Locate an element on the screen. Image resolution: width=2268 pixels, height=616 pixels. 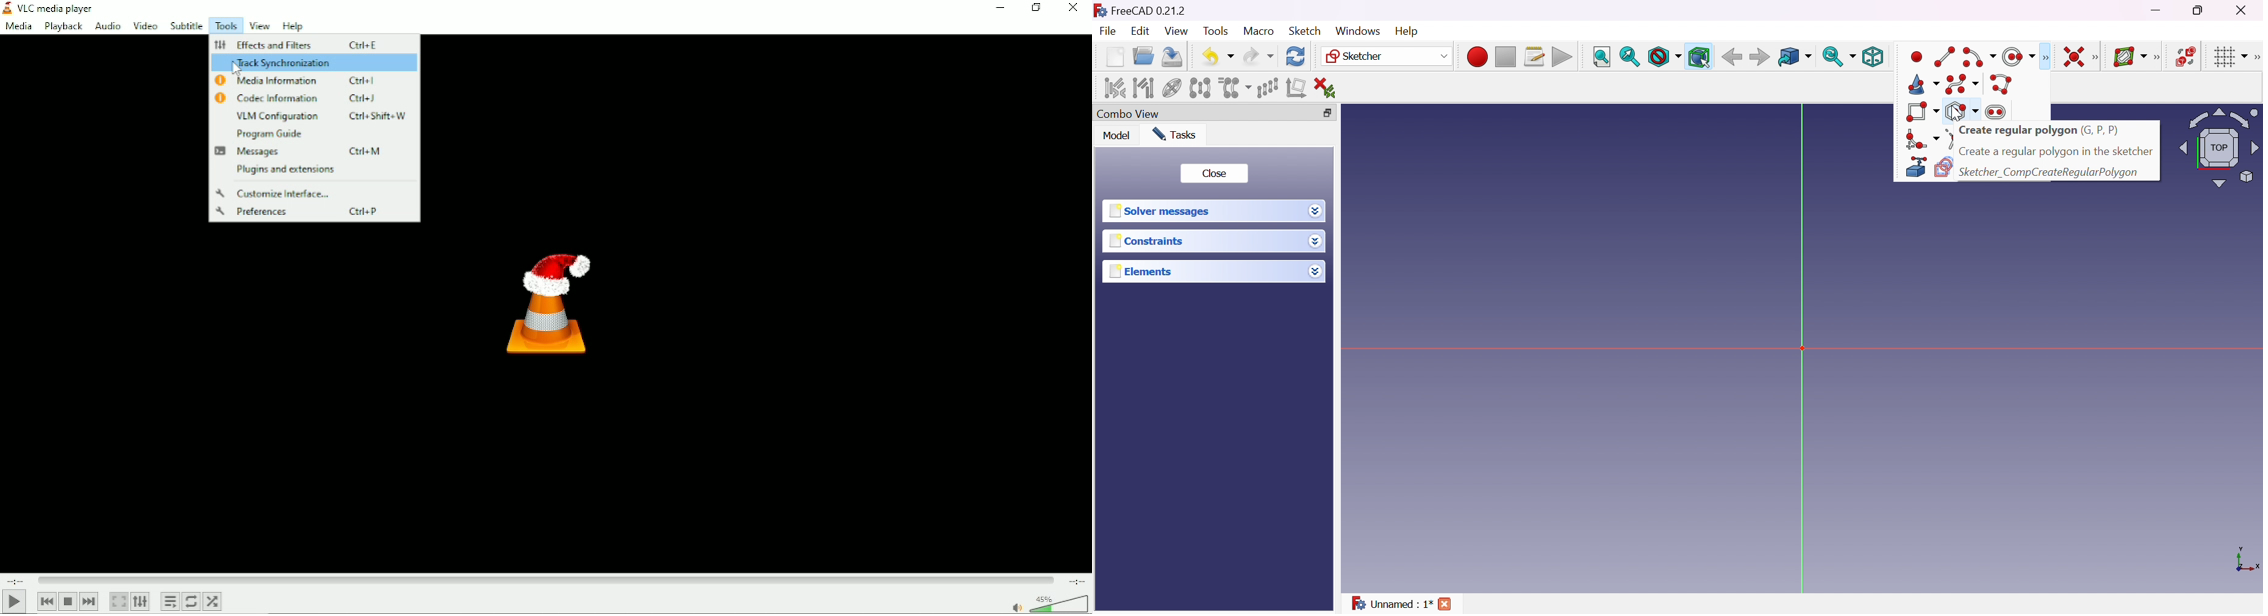
Next is located at coordinates (90, 601).